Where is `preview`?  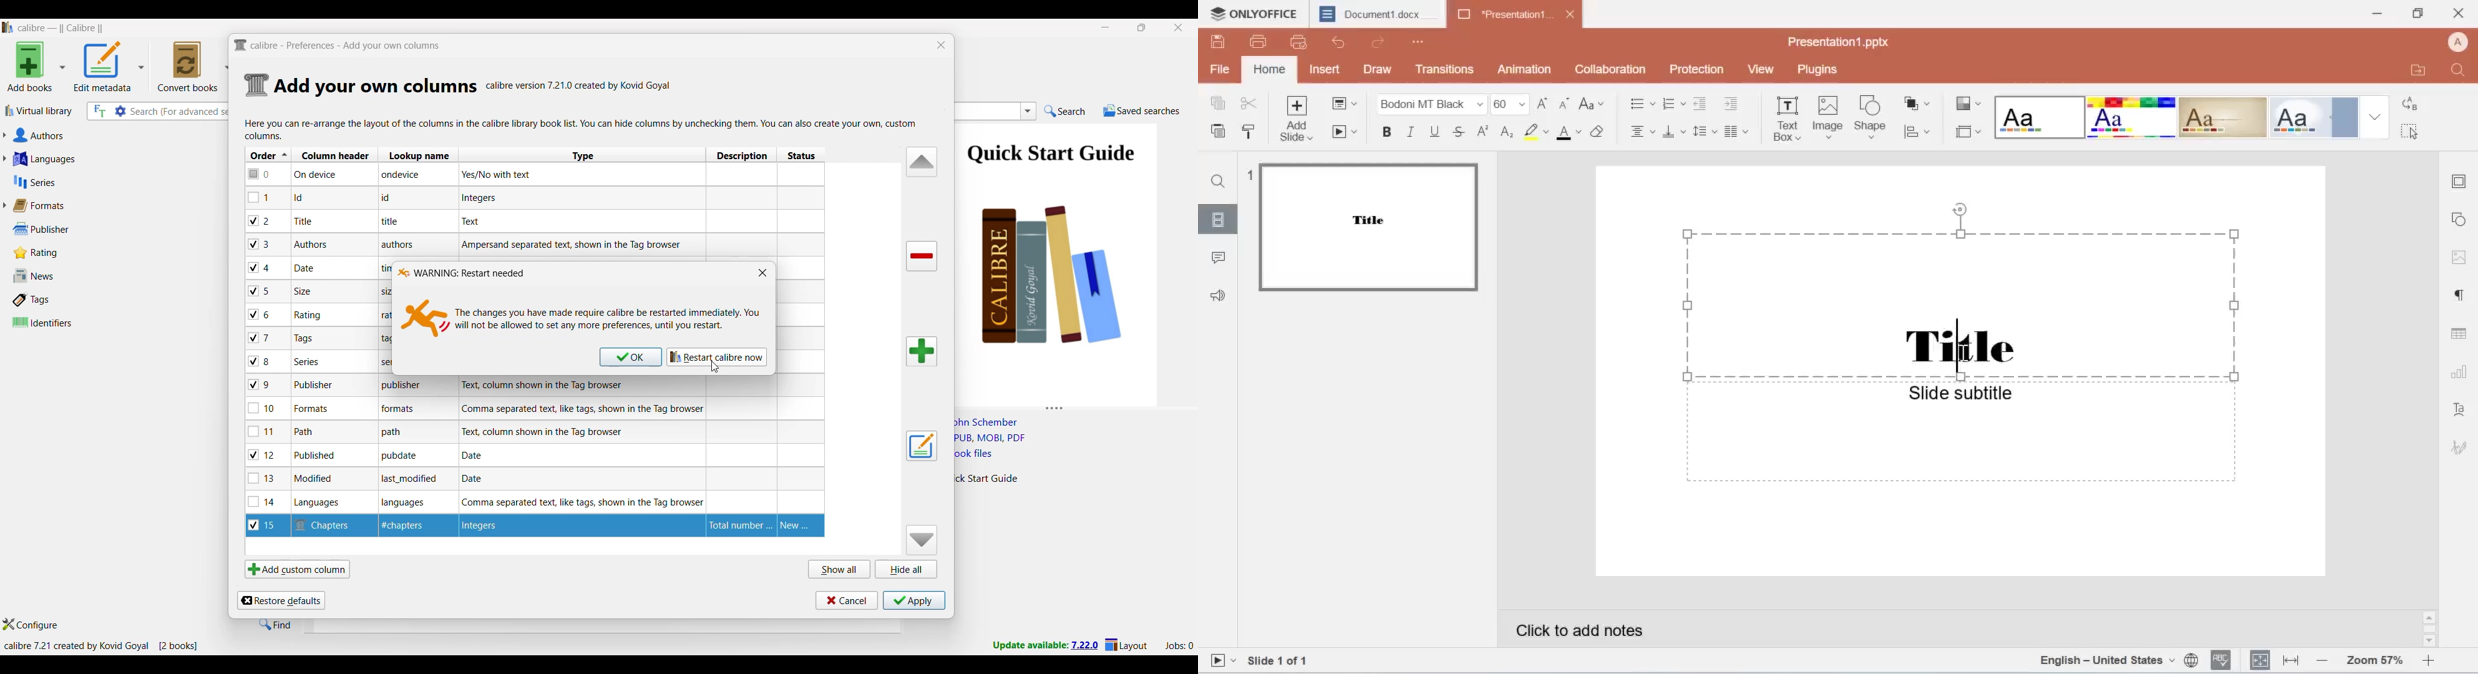 preview is located at coordinates (1368, 225).